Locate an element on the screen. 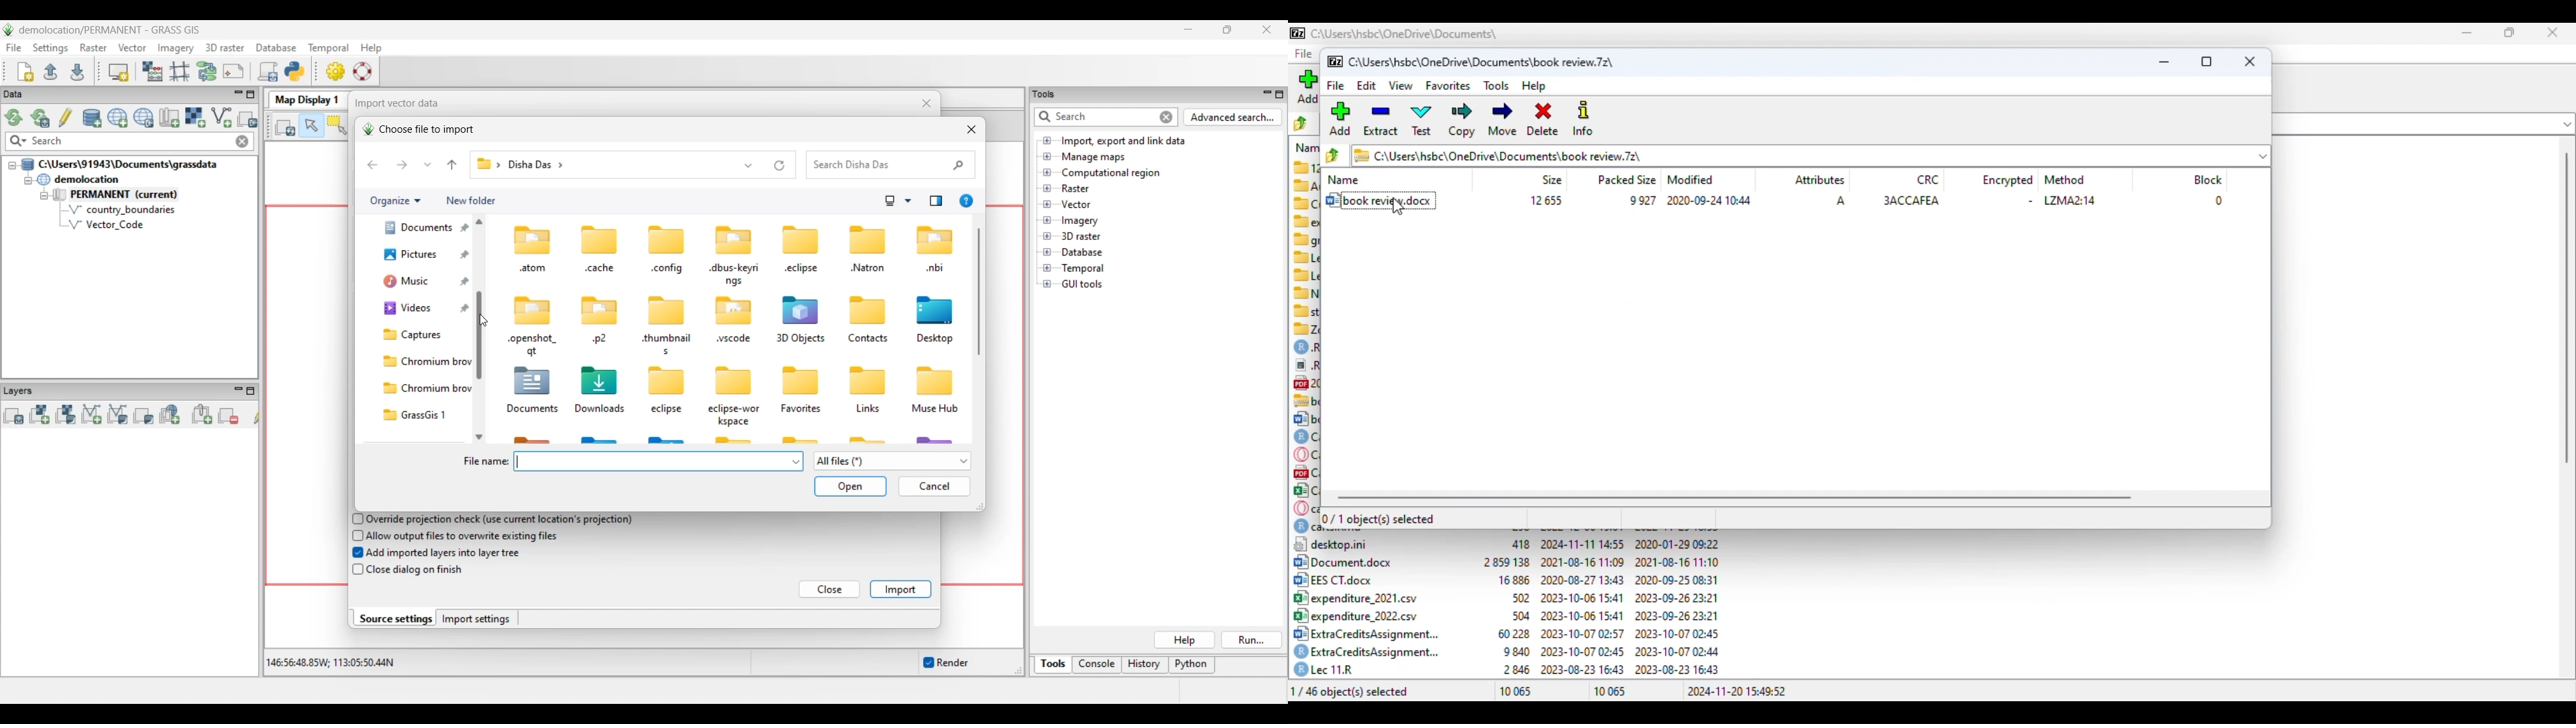  attributes is located at coordinates (1820, 179).